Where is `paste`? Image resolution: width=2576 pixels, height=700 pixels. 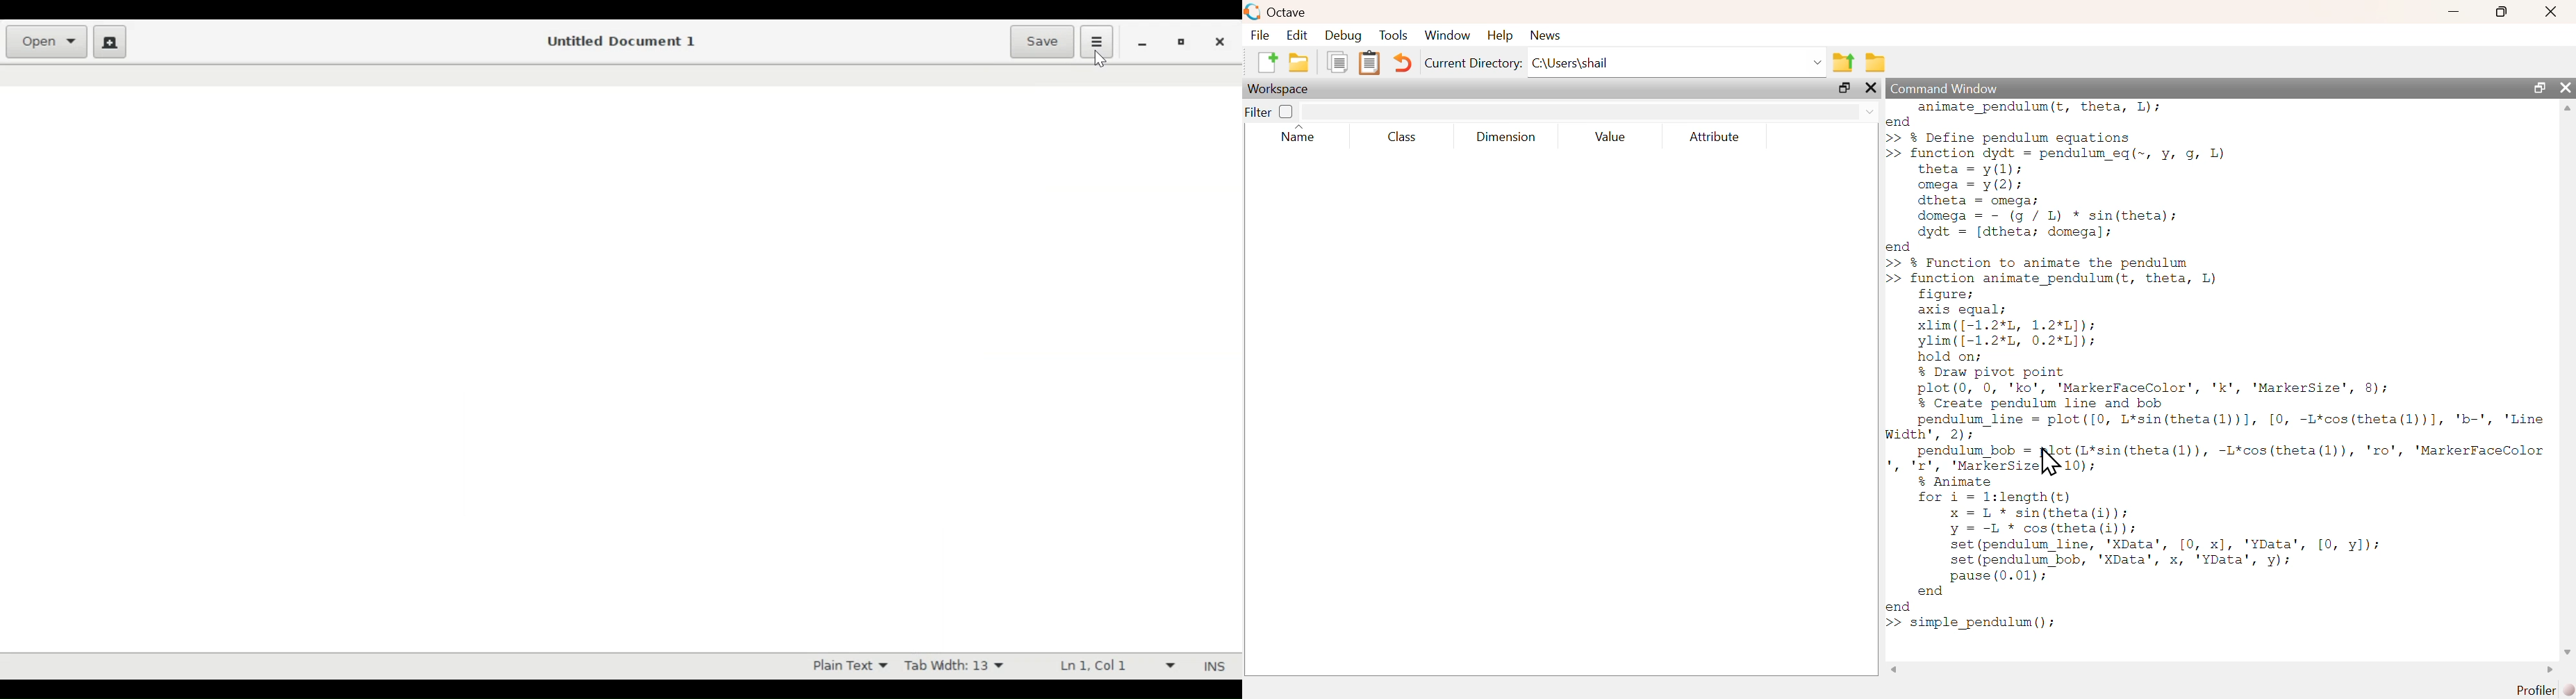
paste is located at coordinates (1371, 63).